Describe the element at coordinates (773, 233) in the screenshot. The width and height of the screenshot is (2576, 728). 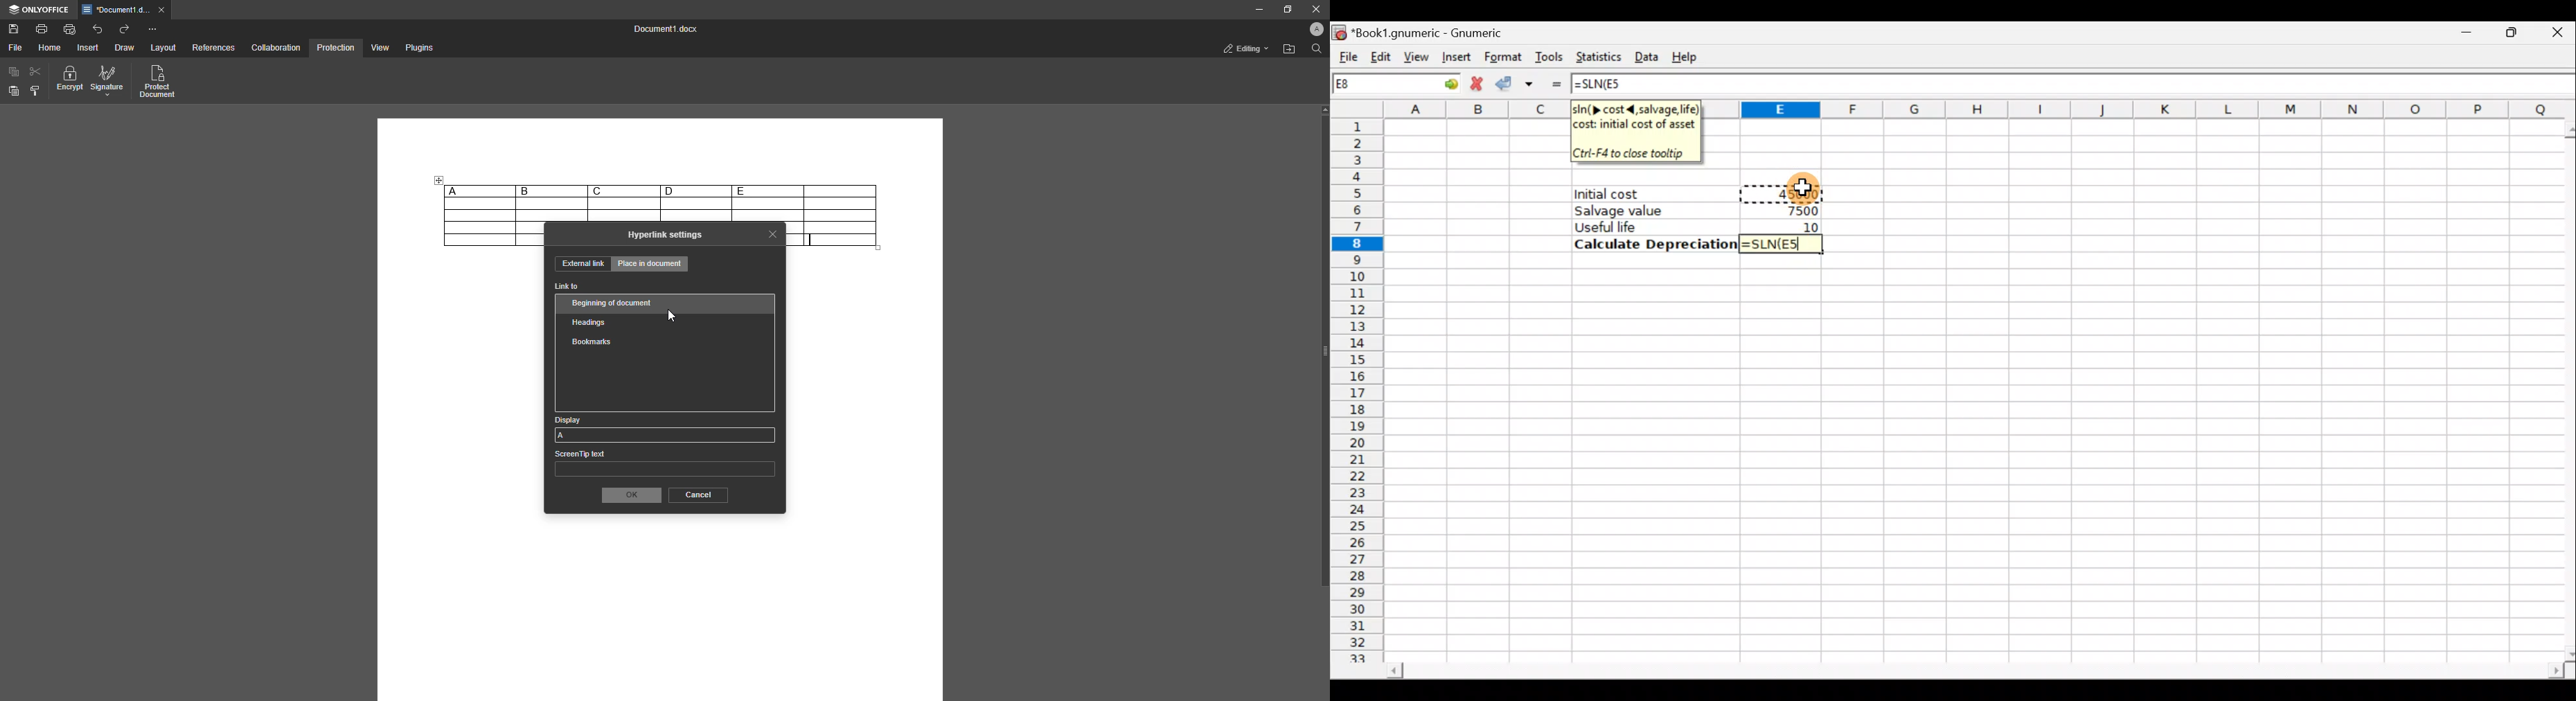
I see `Close` at that location.